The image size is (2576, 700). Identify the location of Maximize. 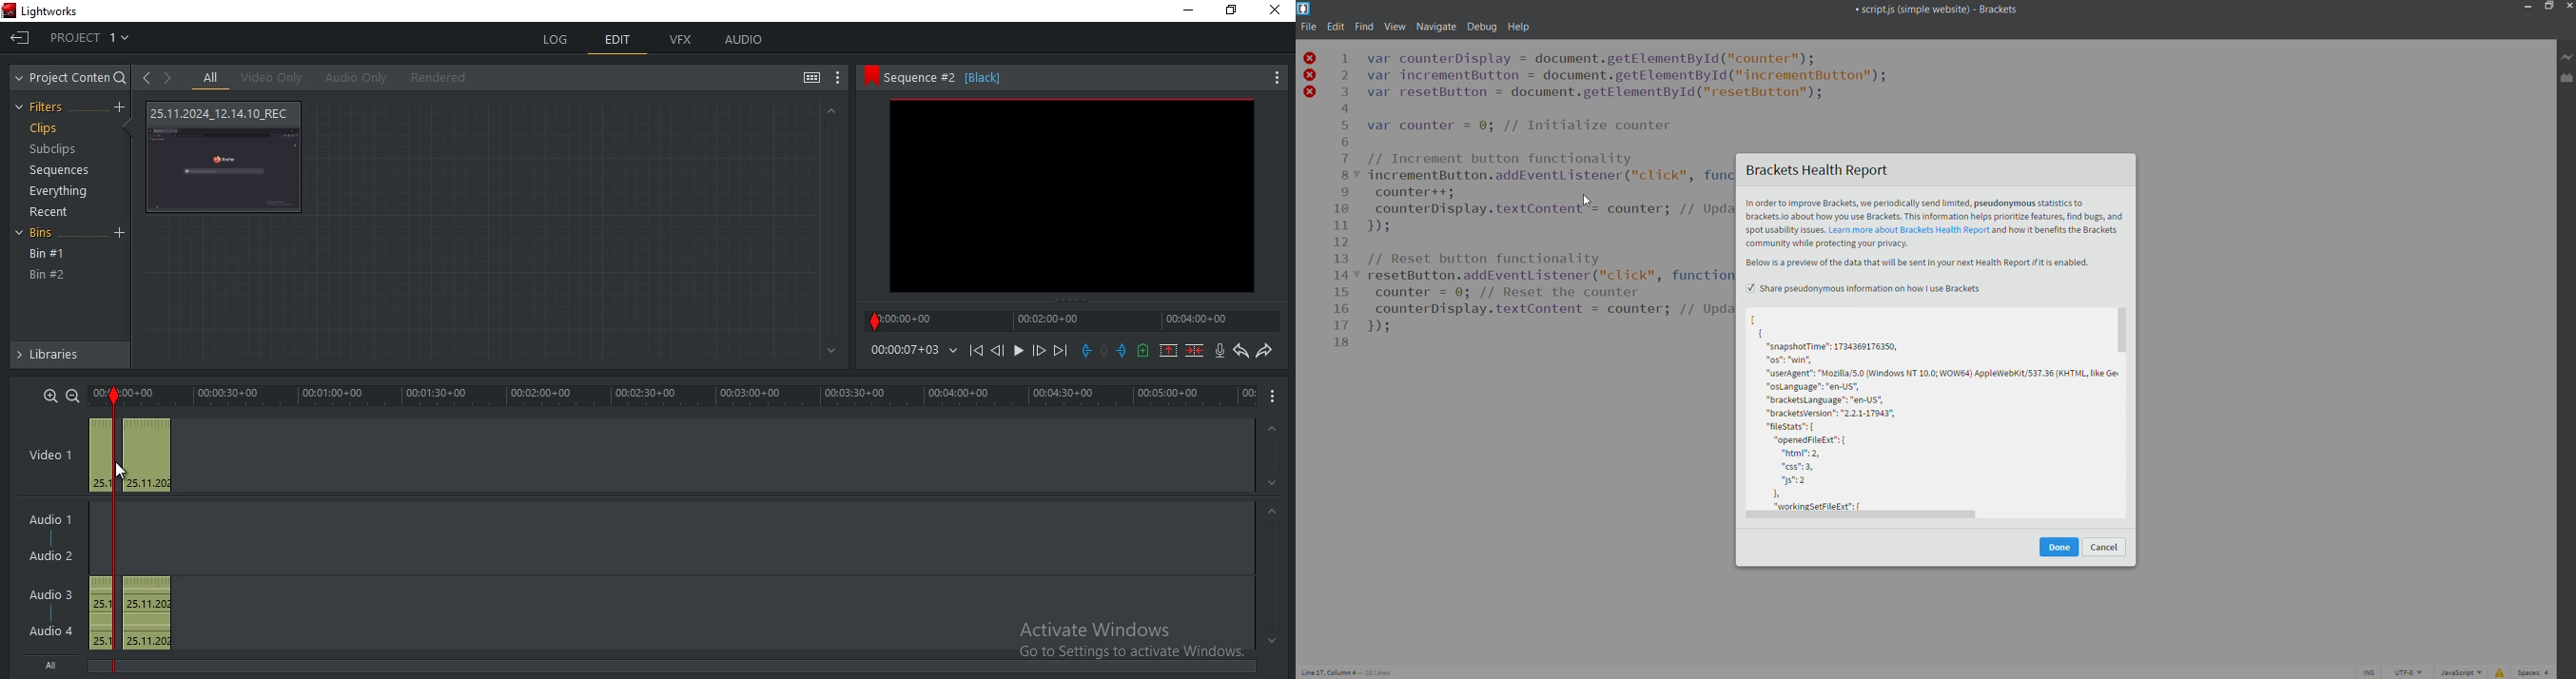
(1236, 13).